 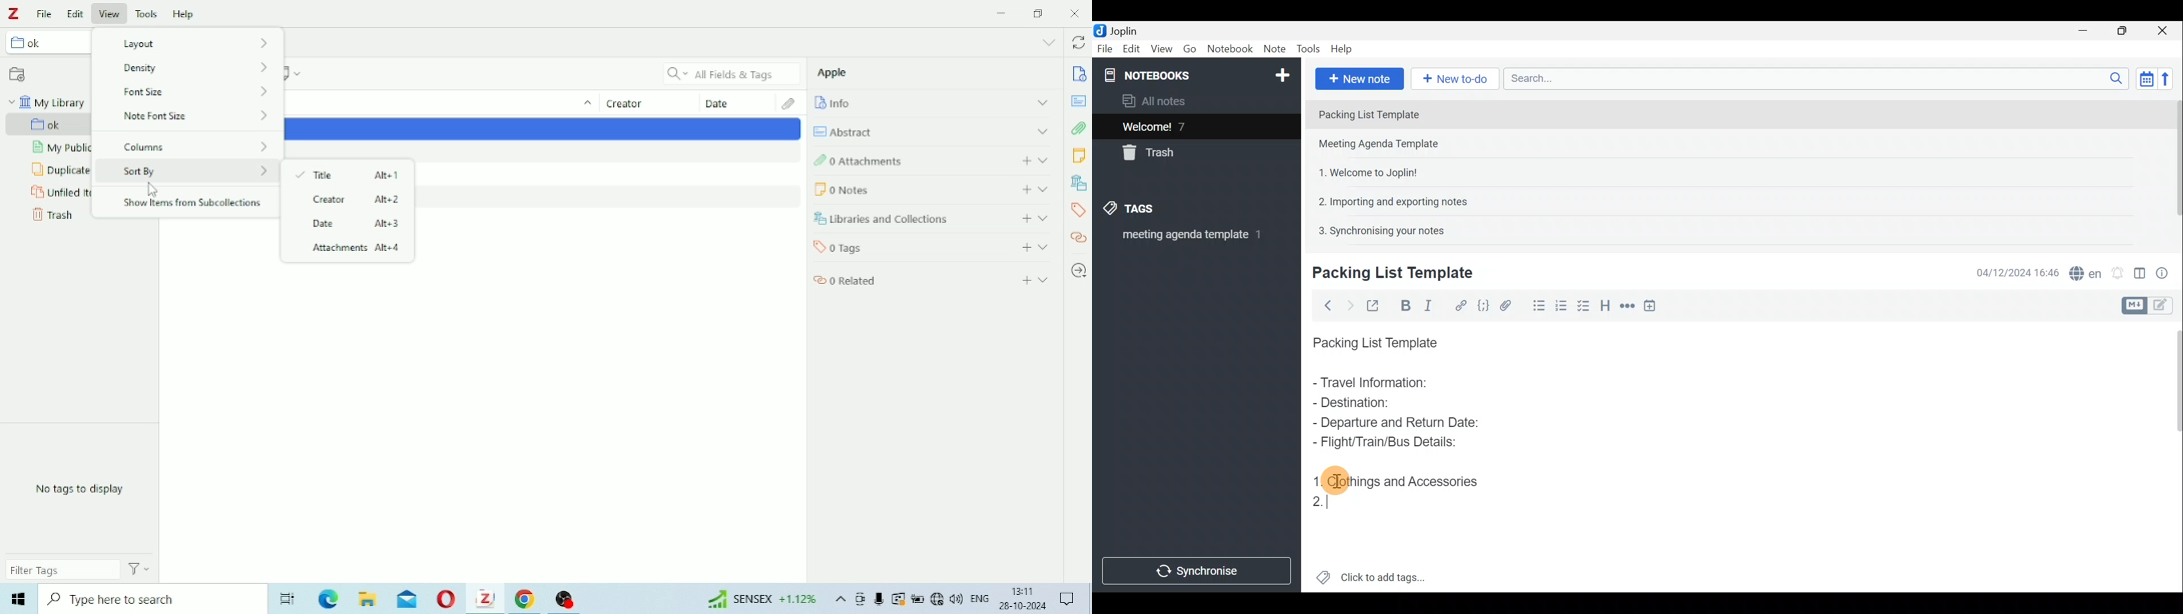 I want to click on Sync with zotero.org, so click(x=1081, y=41).